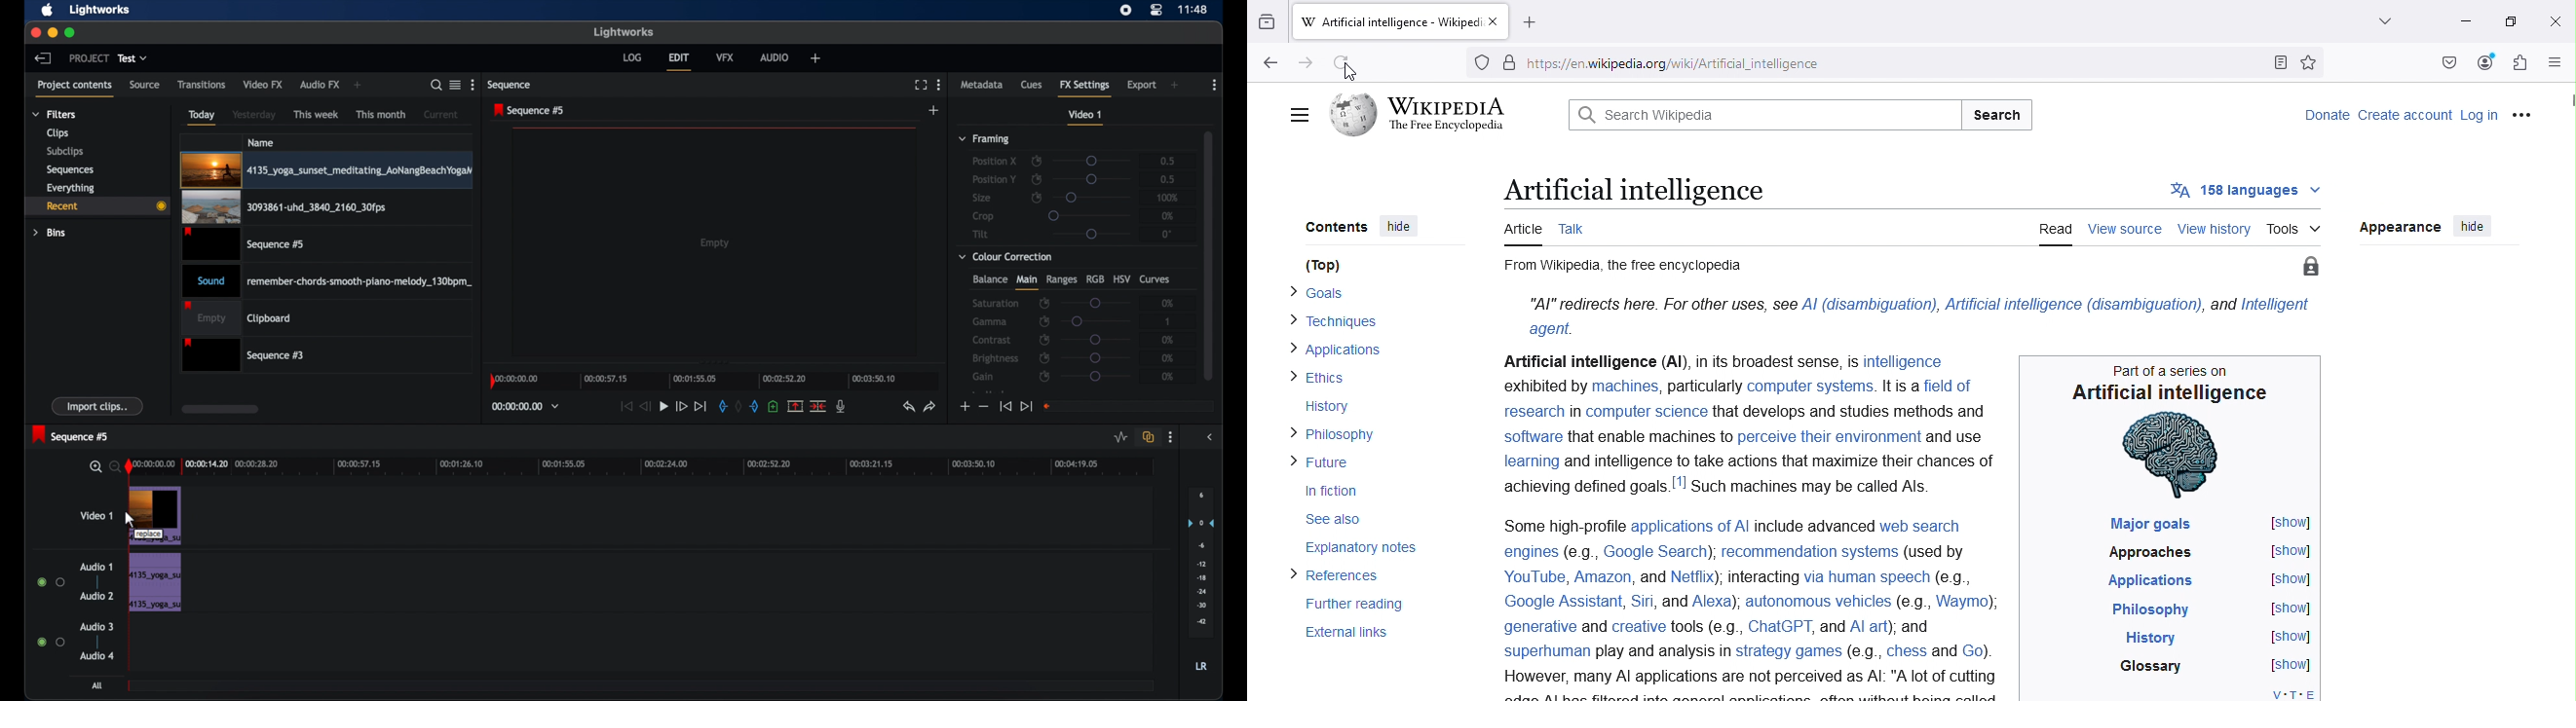 This screenshot has height=728, width=2576. Describe the element at coordinates (1999, 115) in the screenshot. I see `Search` at that location.